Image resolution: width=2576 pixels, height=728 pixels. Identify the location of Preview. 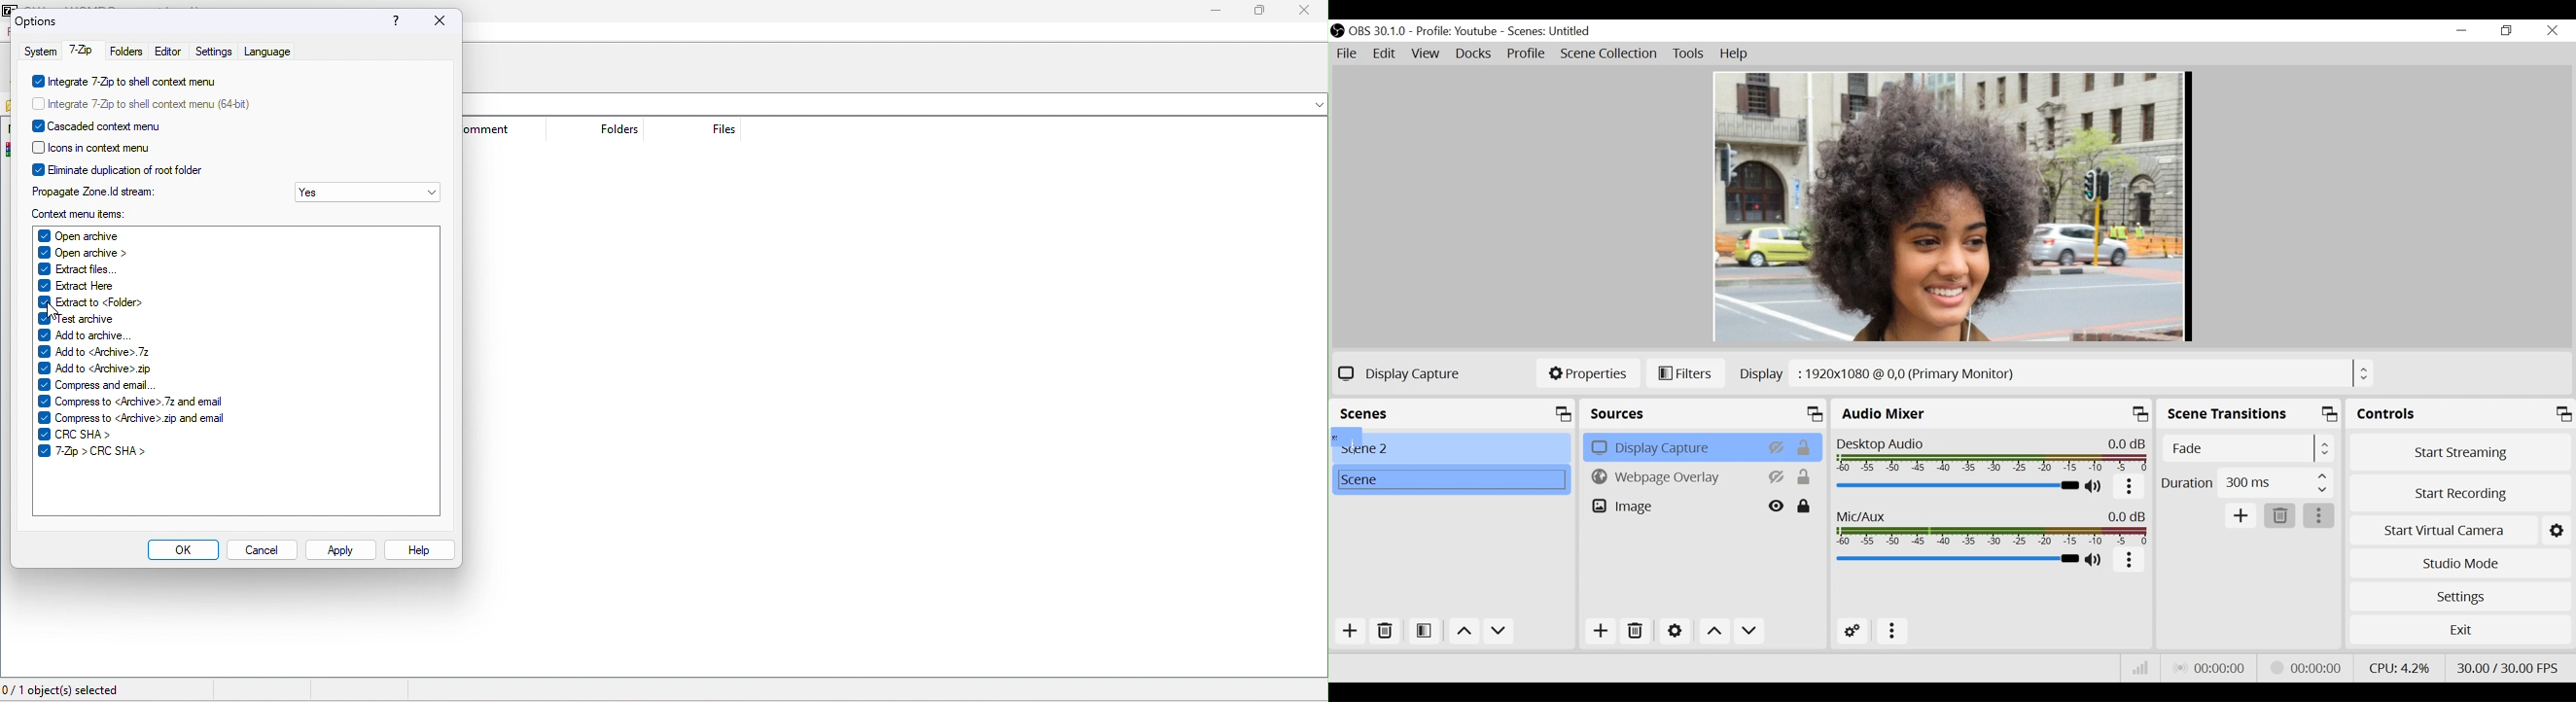
(1952, 207).